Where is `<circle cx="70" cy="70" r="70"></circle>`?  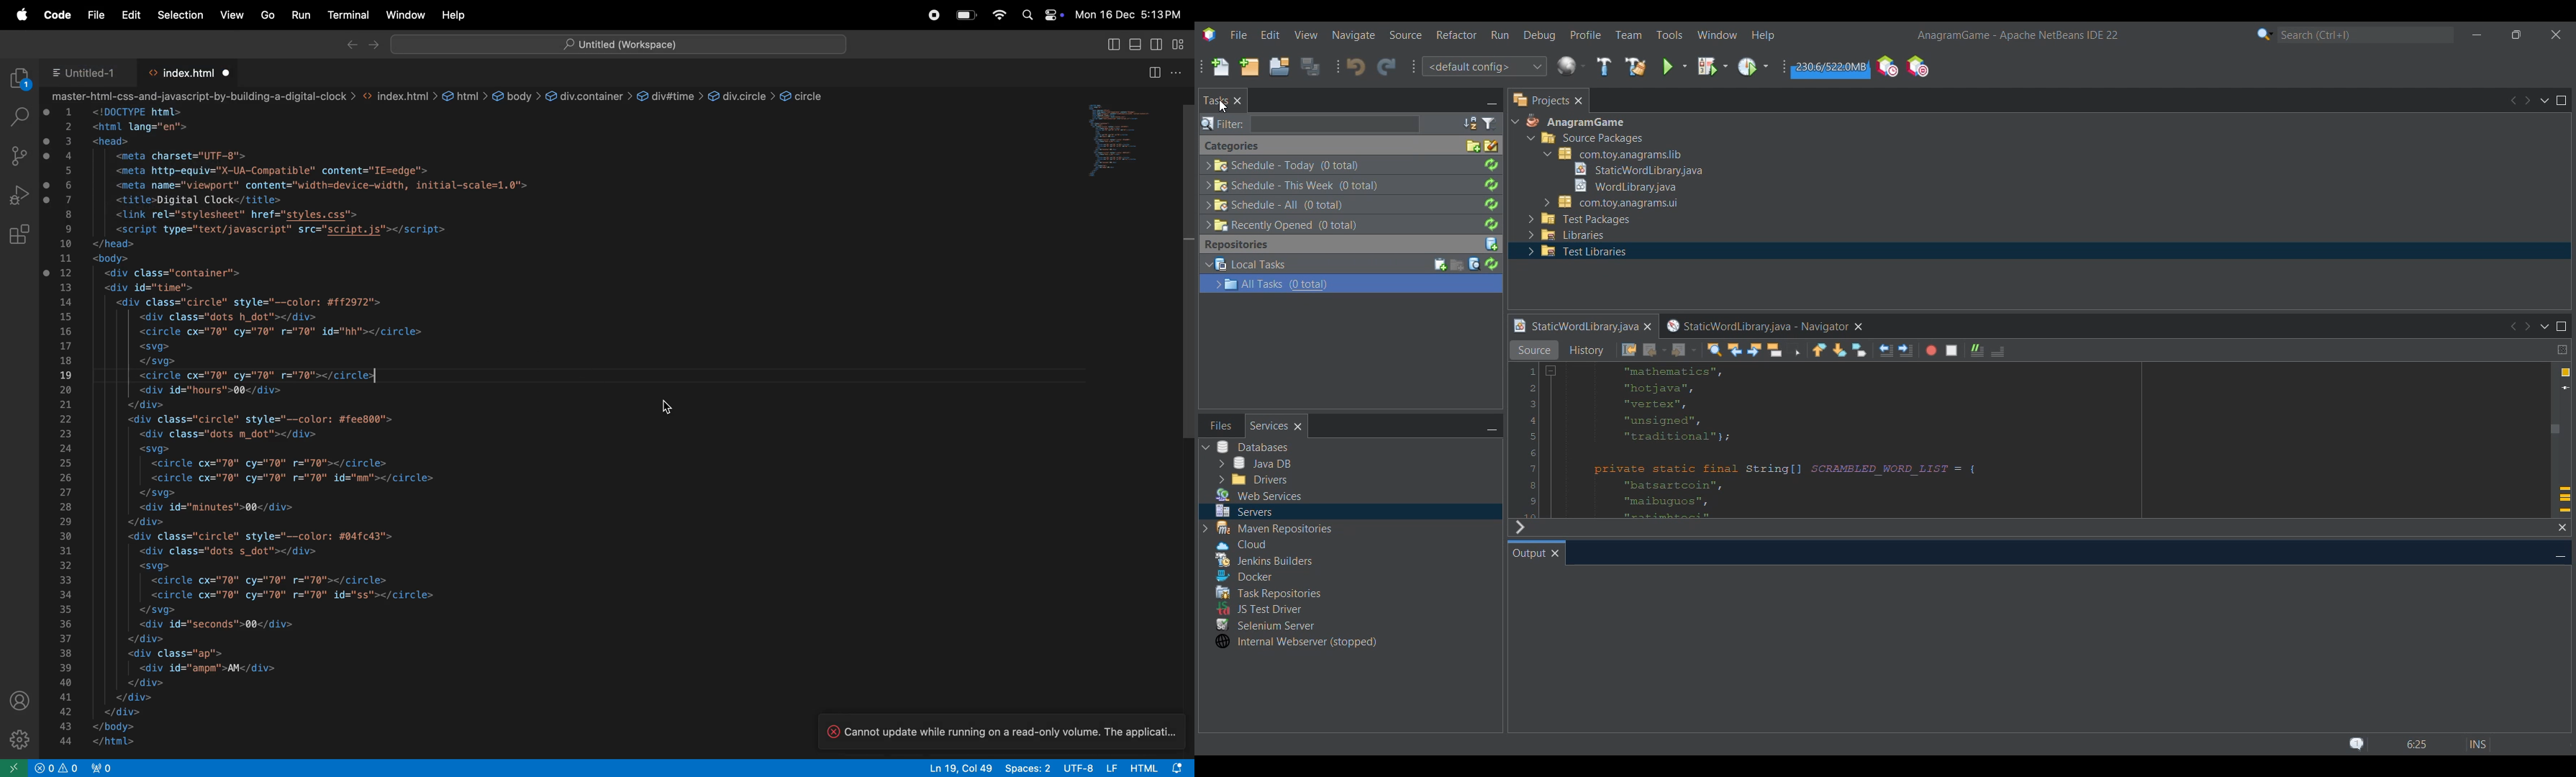 <circle cx="70" cy="70" r="70"></circle> is located at coordinates (280, 580).